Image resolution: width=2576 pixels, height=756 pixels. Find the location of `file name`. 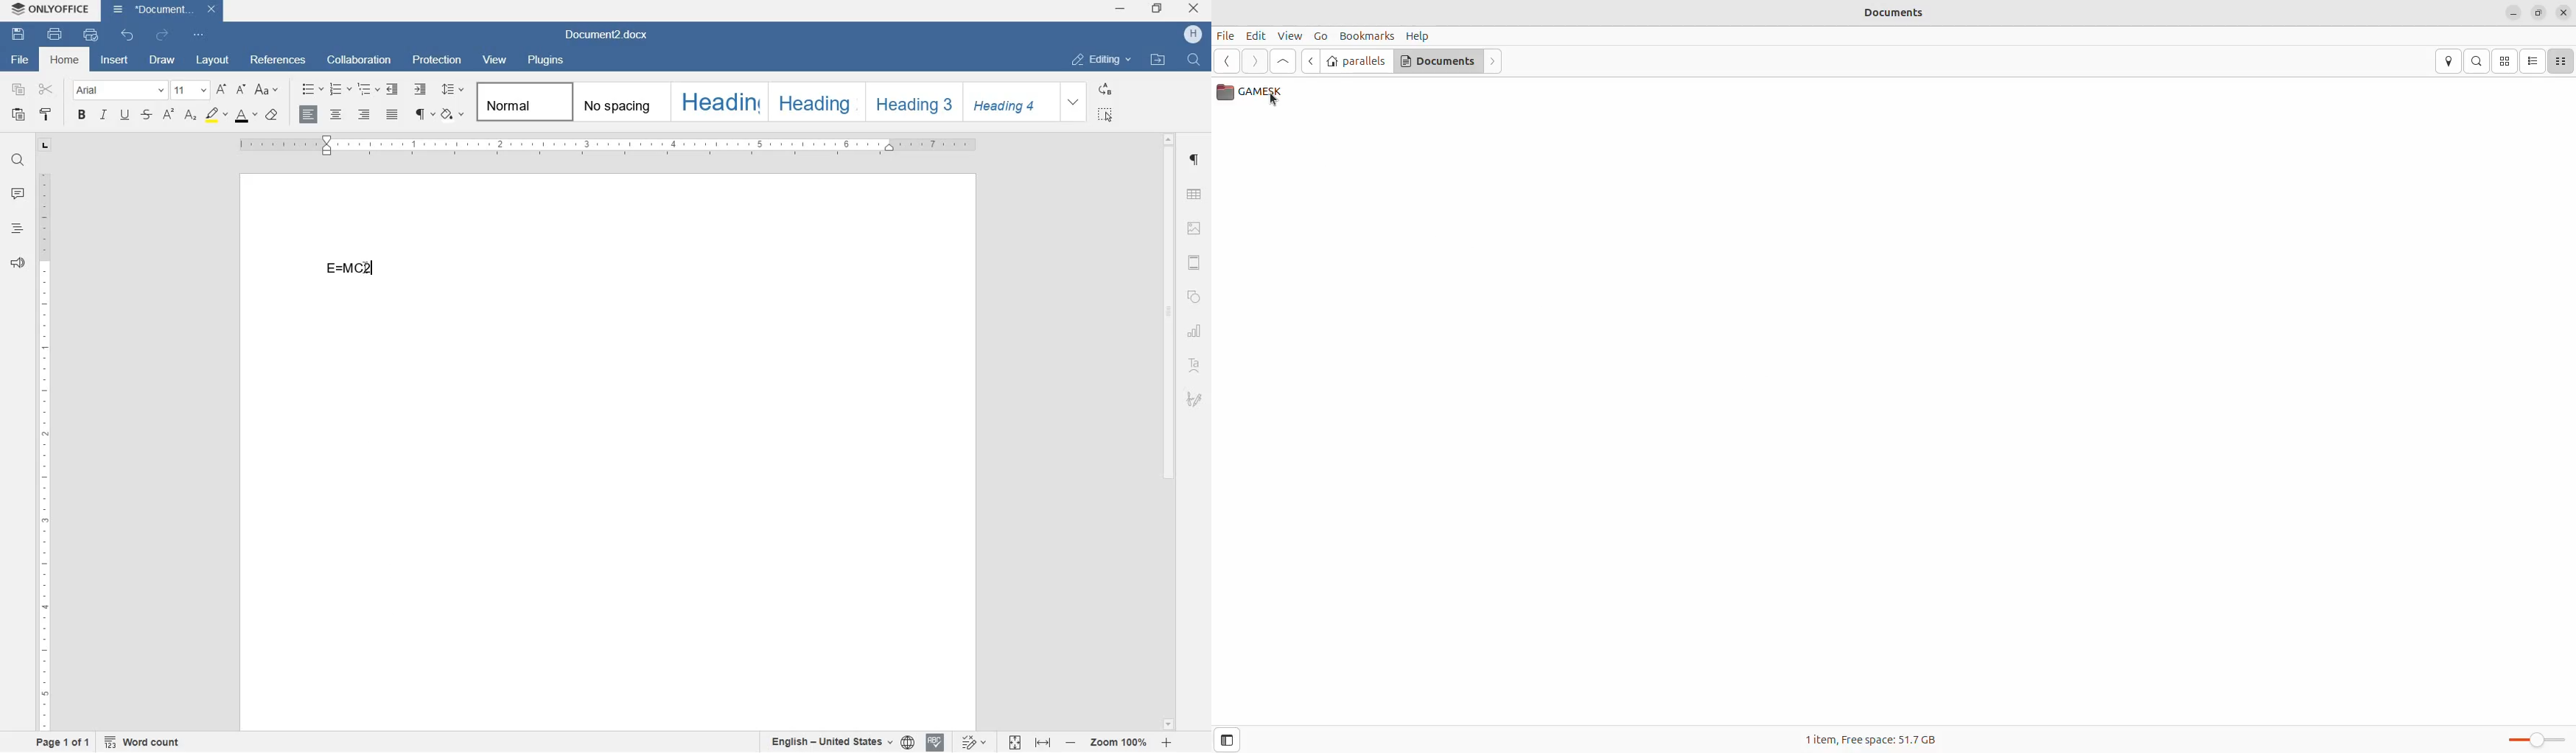

file name is located at coordinates (165, 12).